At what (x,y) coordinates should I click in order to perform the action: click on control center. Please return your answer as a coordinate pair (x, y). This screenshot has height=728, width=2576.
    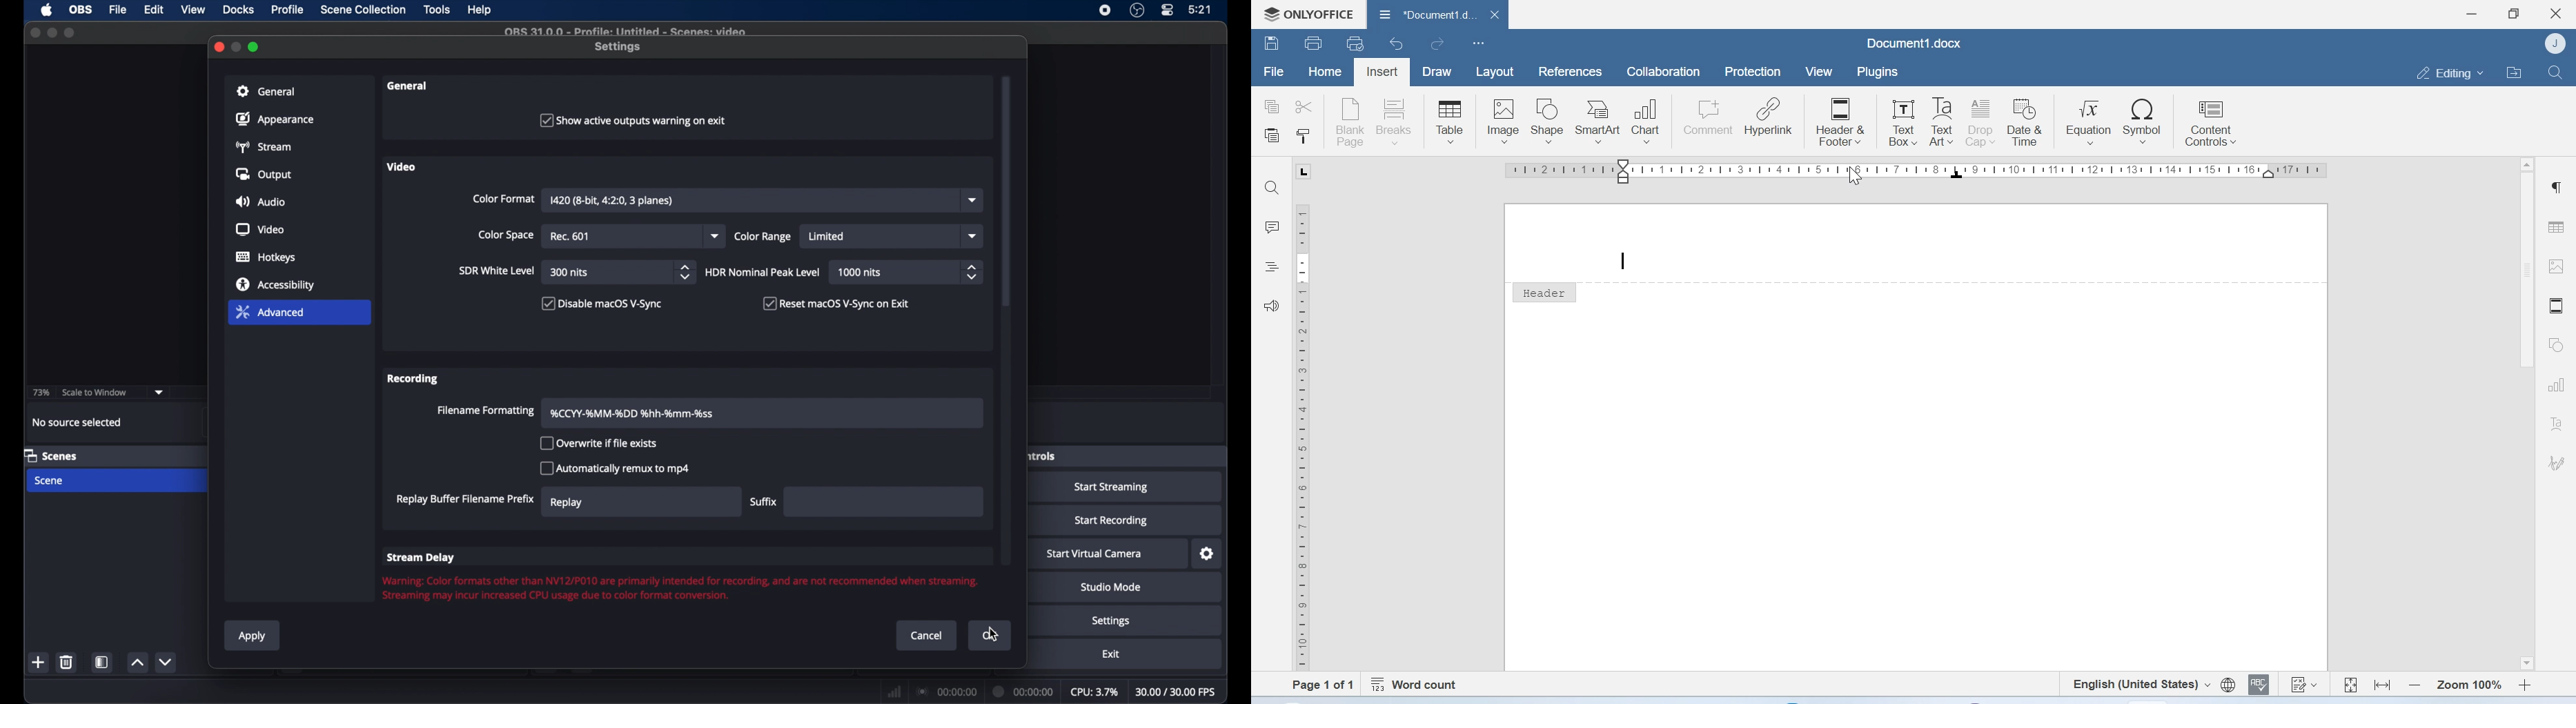
    Looking at the image, I should click on (1167, 10).